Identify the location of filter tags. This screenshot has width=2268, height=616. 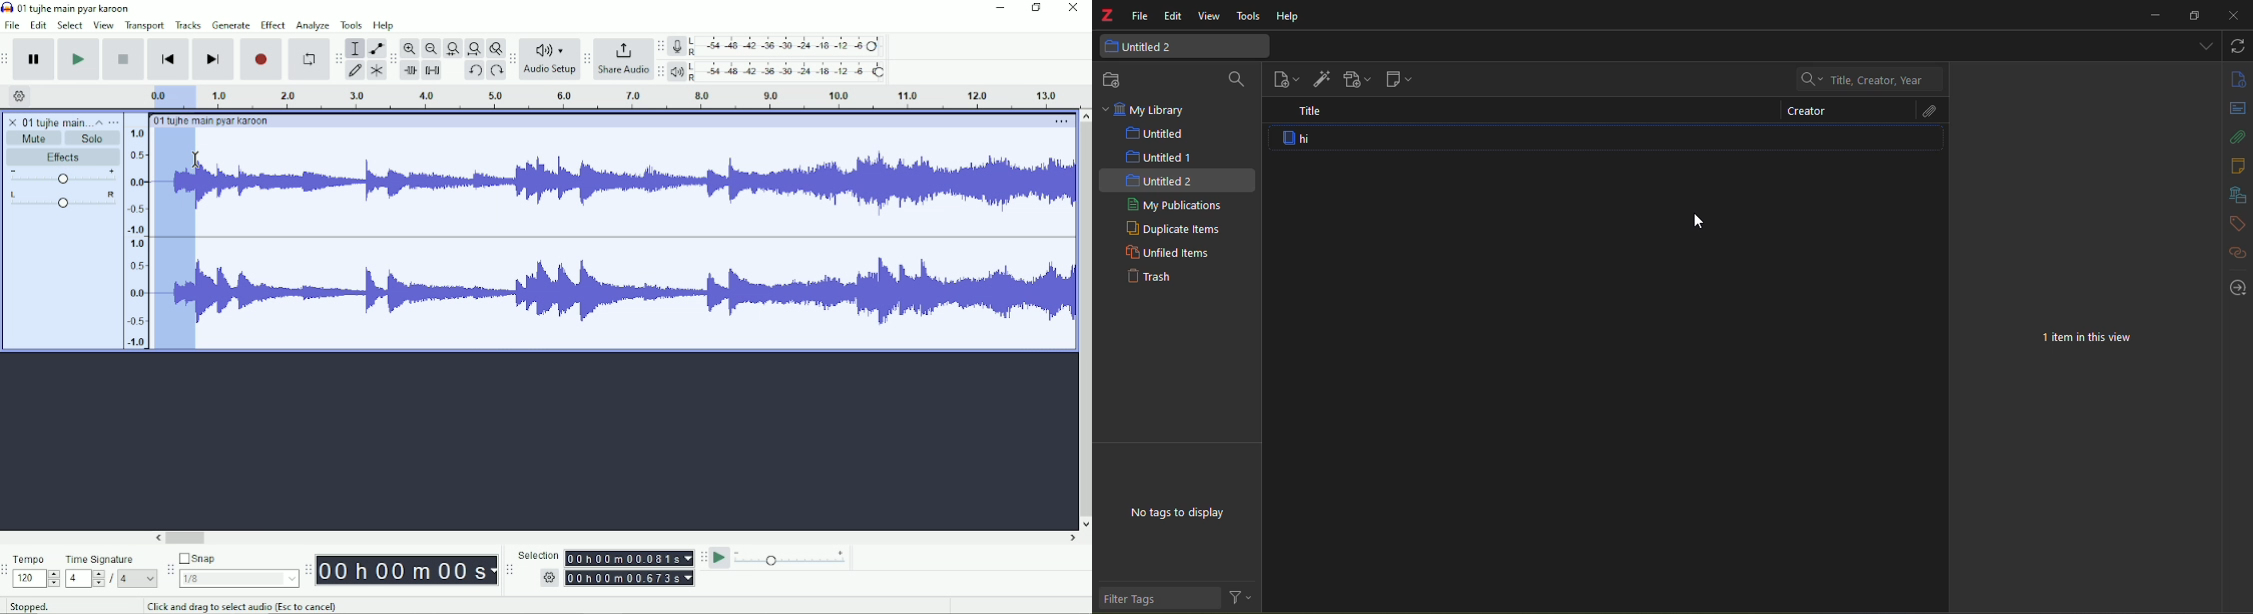
(1159, 598).